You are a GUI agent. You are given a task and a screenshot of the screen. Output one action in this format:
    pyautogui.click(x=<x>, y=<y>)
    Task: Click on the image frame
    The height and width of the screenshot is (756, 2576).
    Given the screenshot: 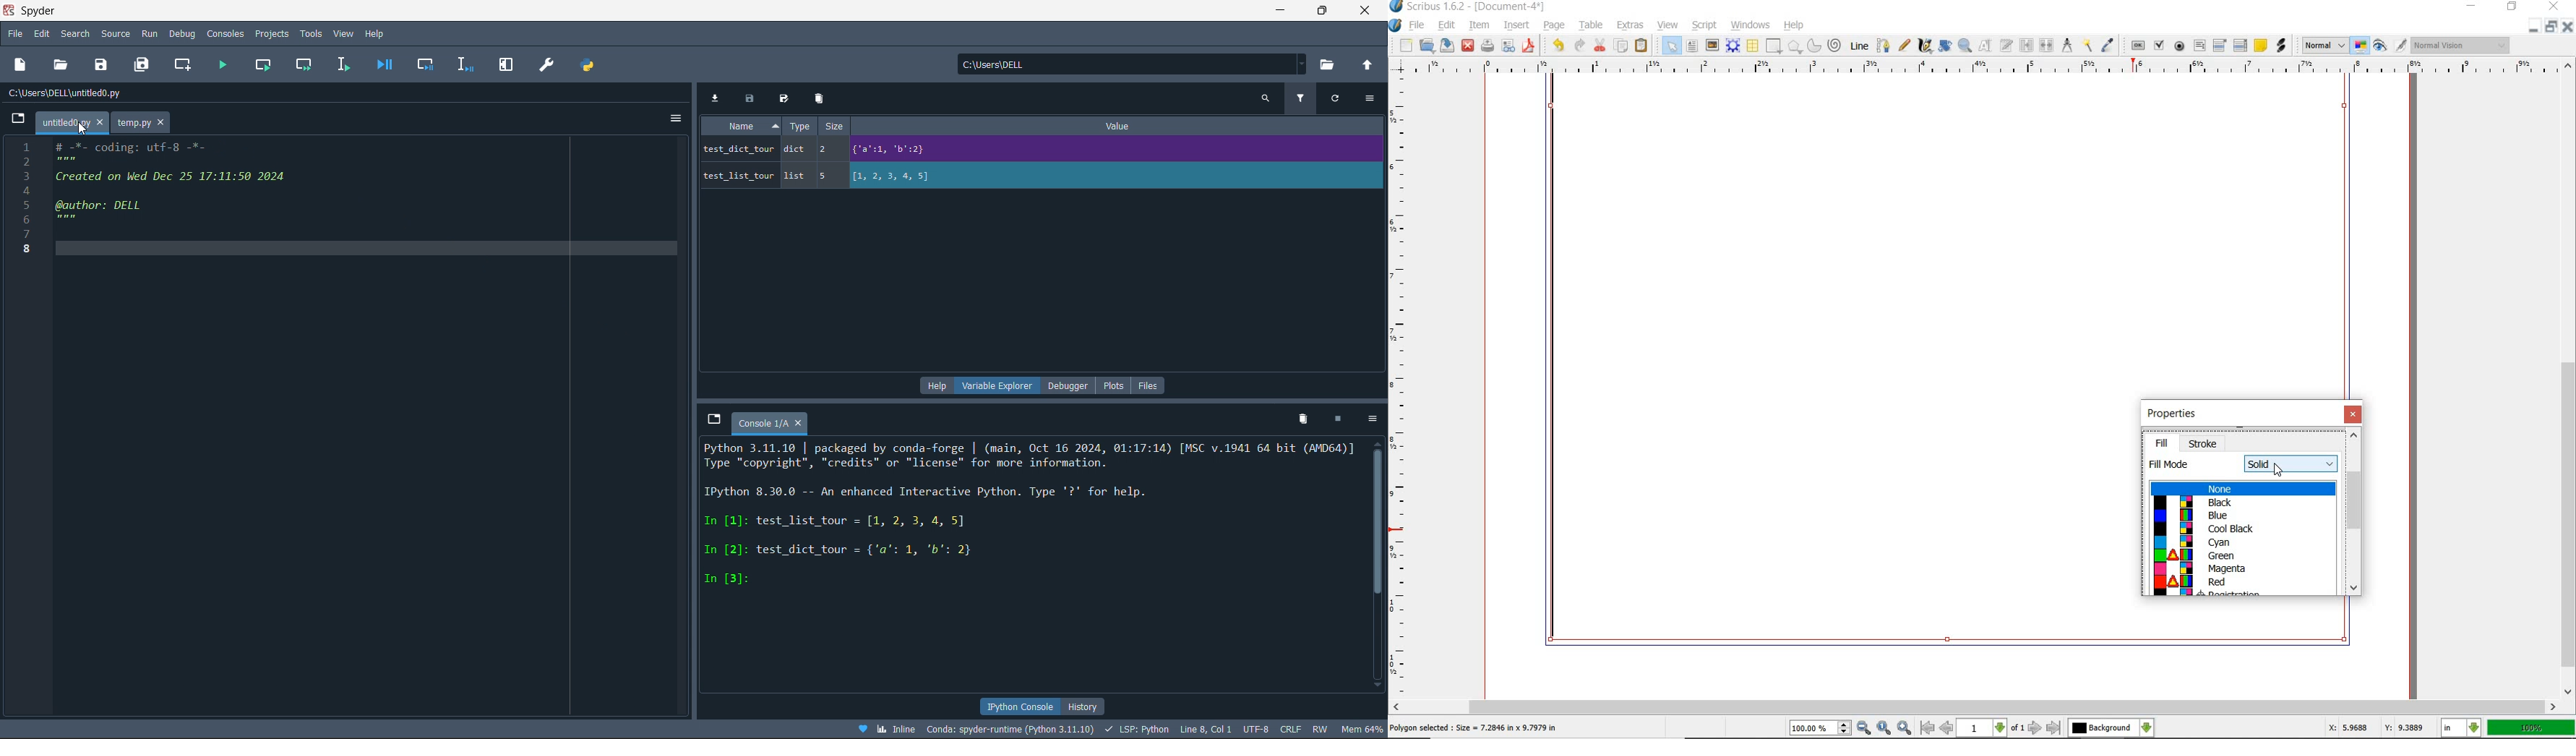 What is the action you would take?
    pyautogui.click(x=1713, y=47)
    